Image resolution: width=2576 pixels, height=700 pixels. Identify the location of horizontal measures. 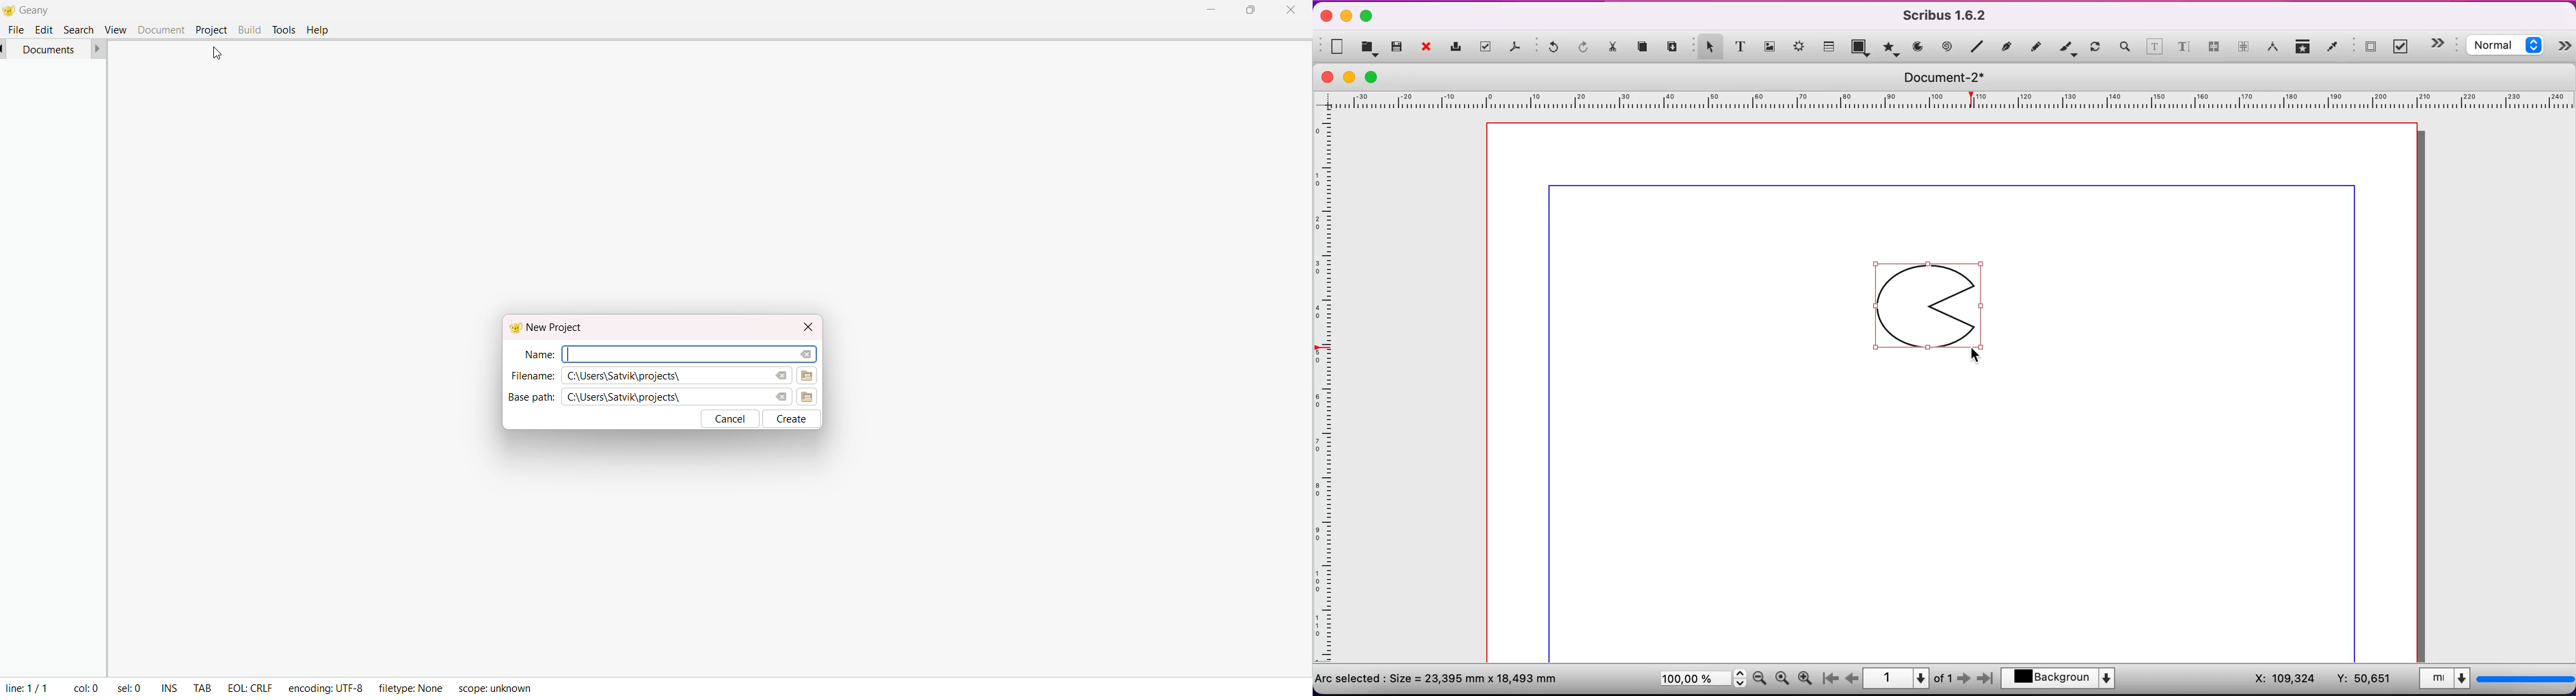
(1947, 104).